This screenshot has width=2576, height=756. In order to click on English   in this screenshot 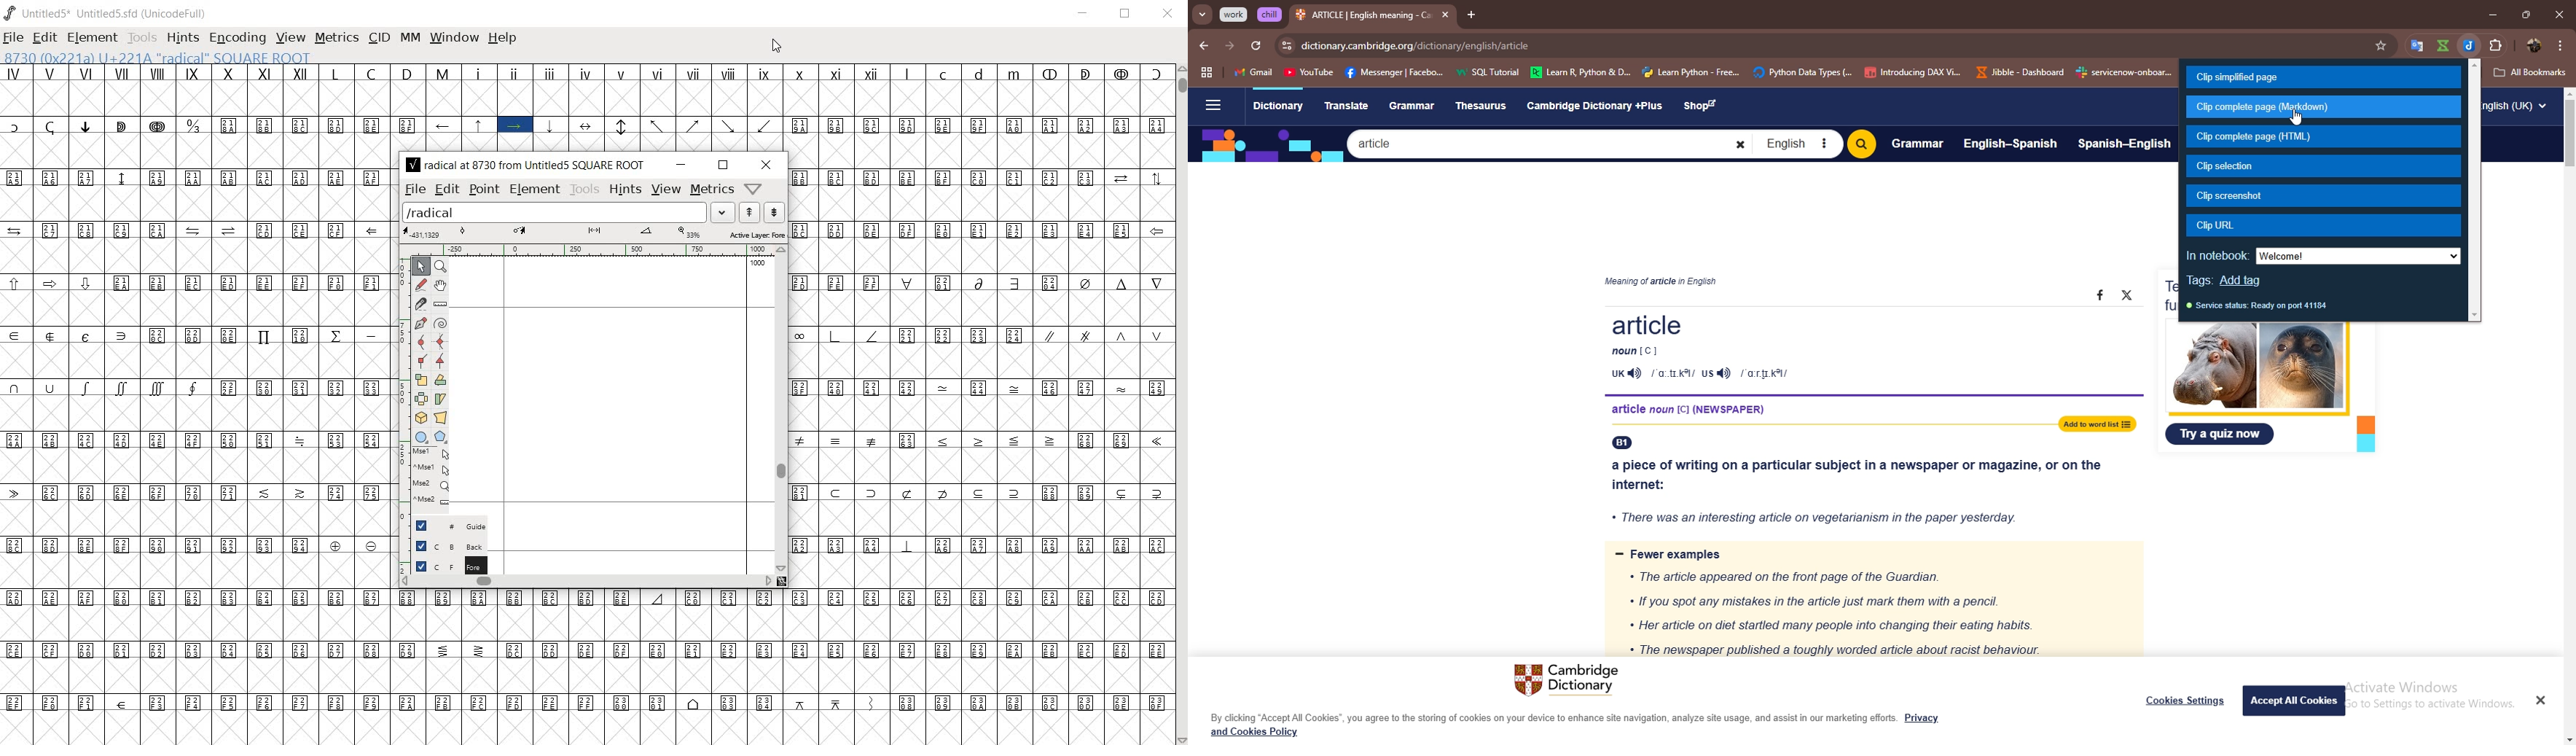, I will do `click(1797, 144)`.